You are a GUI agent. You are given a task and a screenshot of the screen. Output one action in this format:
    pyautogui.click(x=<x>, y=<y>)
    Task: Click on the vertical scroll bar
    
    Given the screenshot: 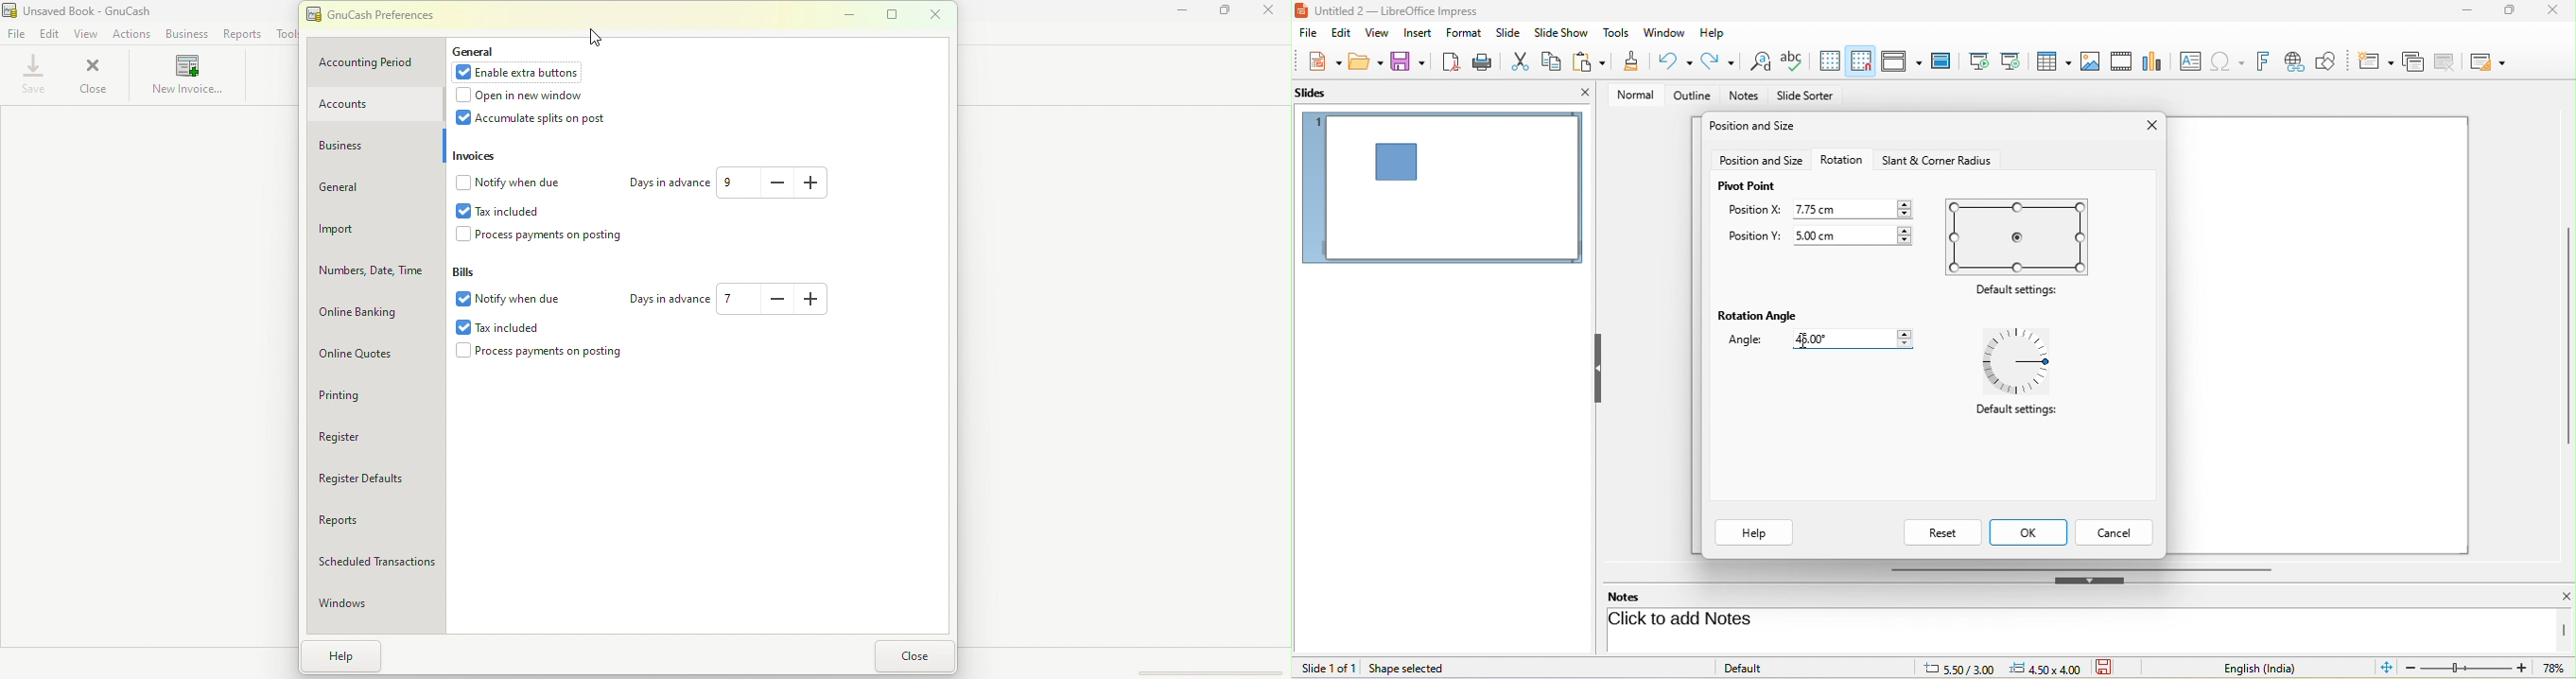 What is the action you would take?
    pyautogui.click(x=2568, y=336)
    